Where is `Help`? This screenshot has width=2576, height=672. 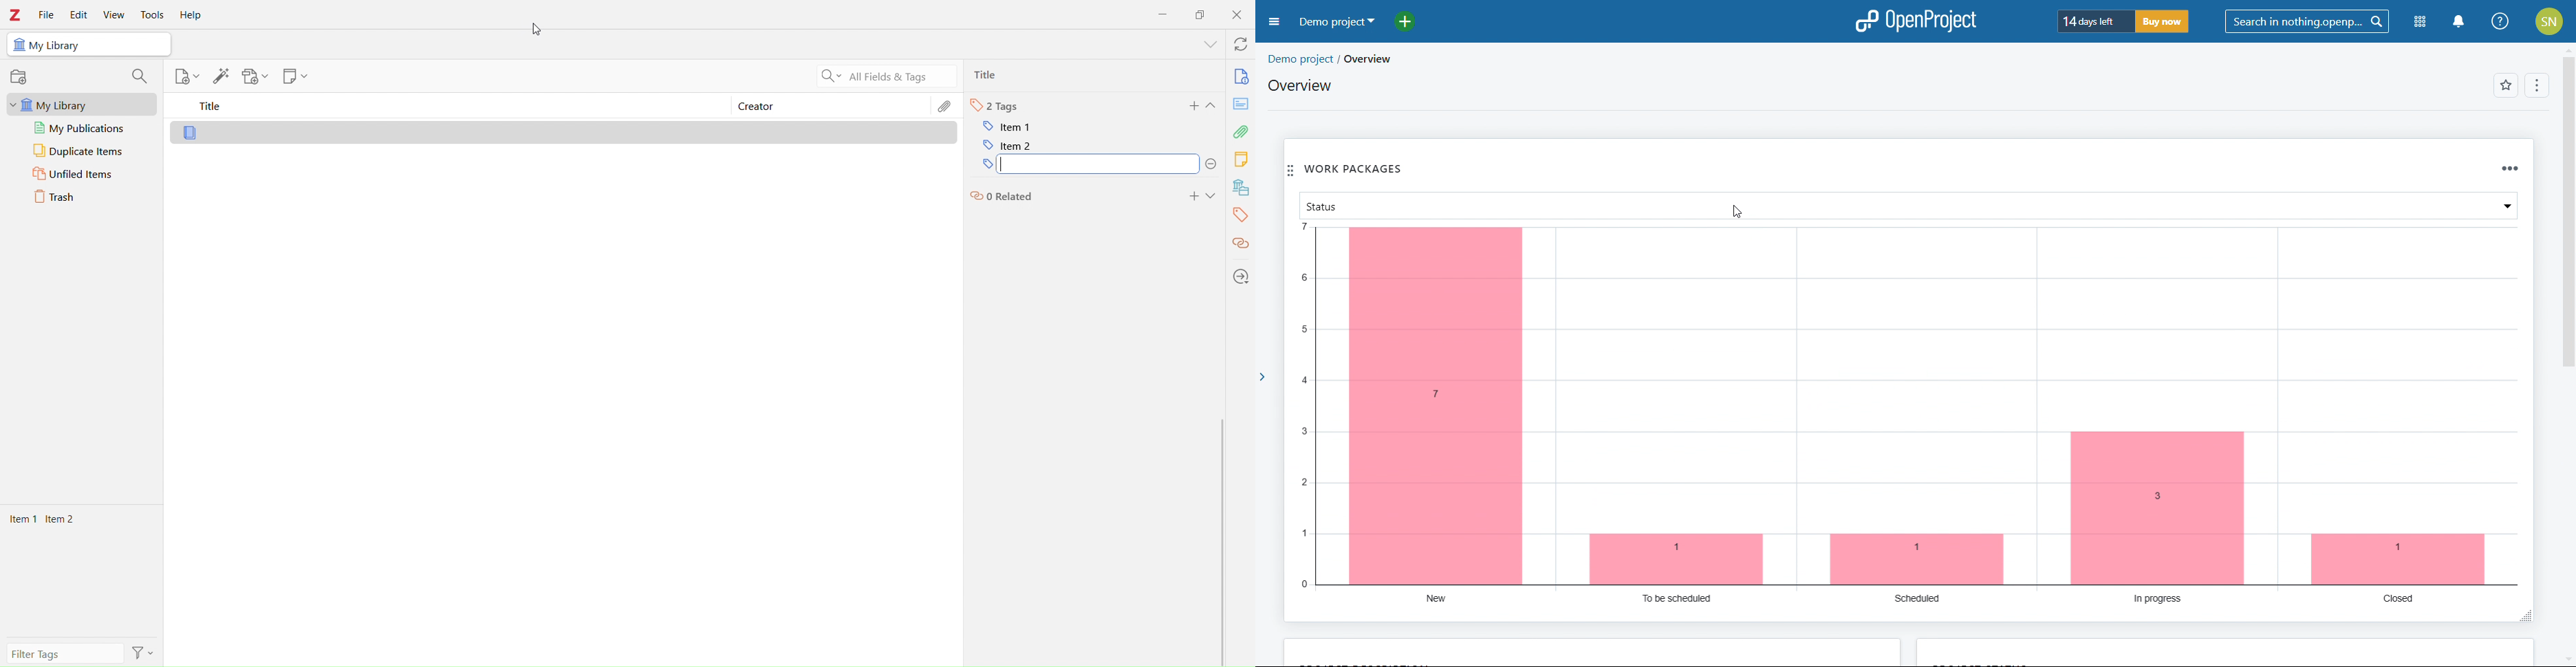
Help is located at coordinates (191, 16).